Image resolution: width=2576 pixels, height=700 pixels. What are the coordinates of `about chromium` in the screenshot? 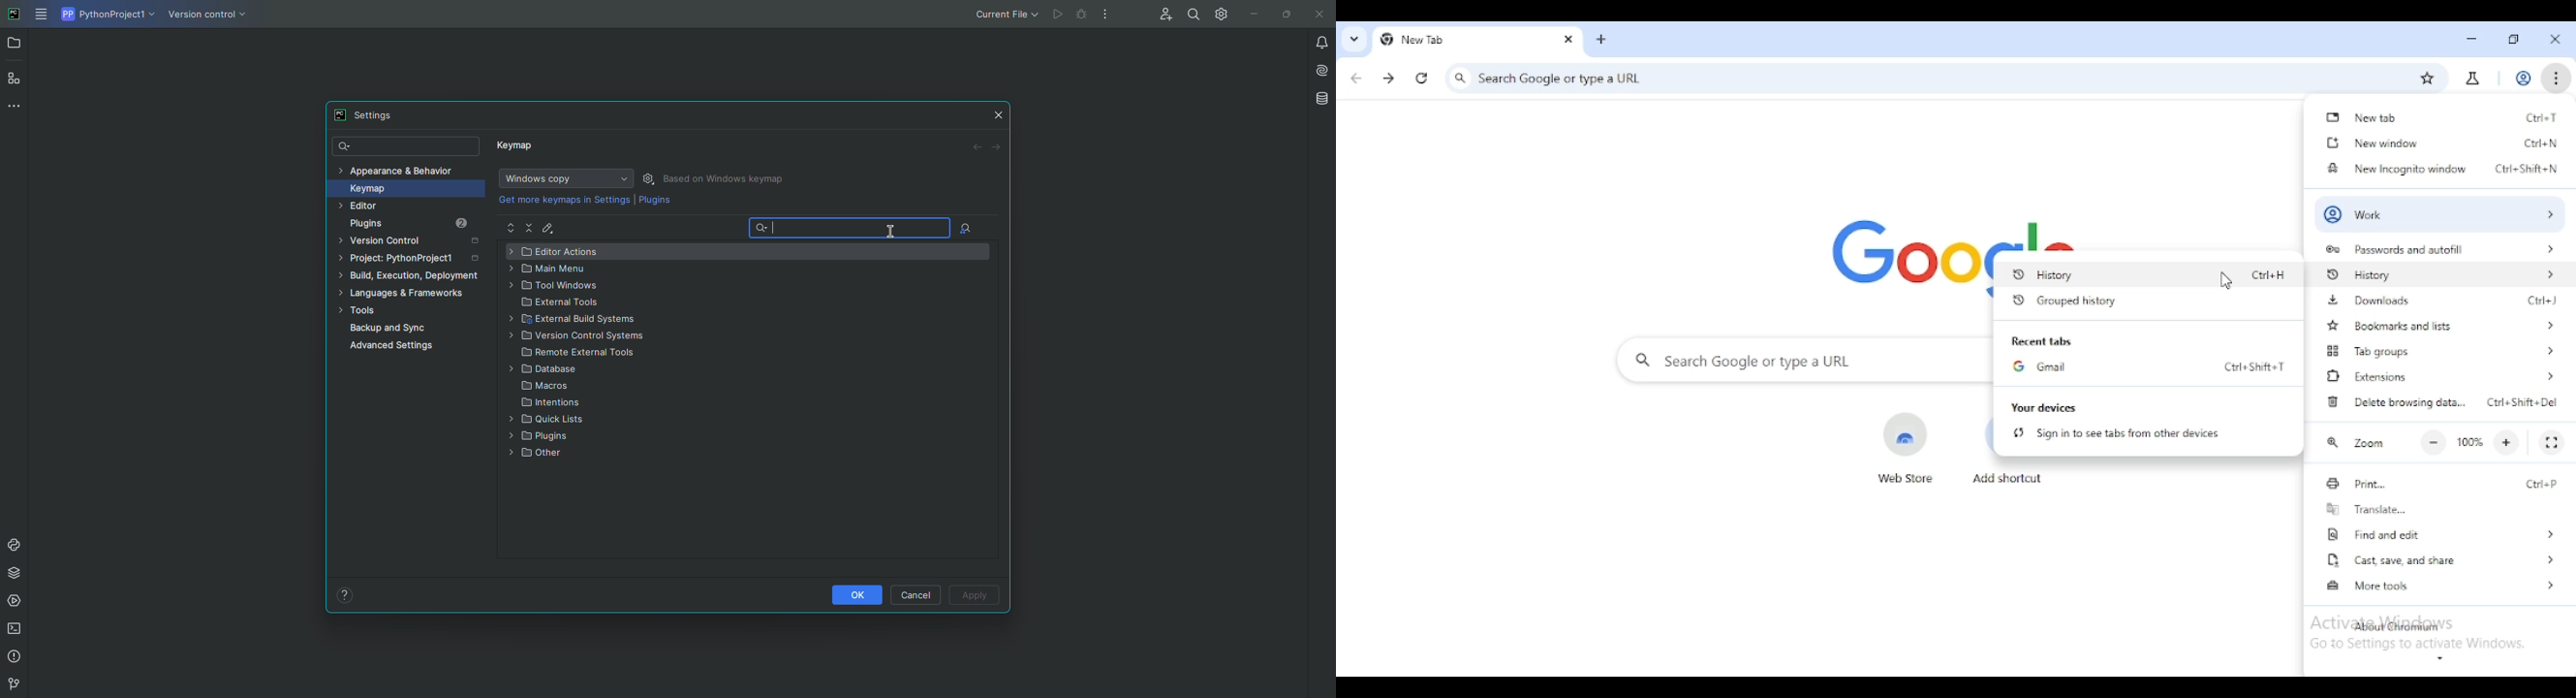 It's located at (2396, 627).